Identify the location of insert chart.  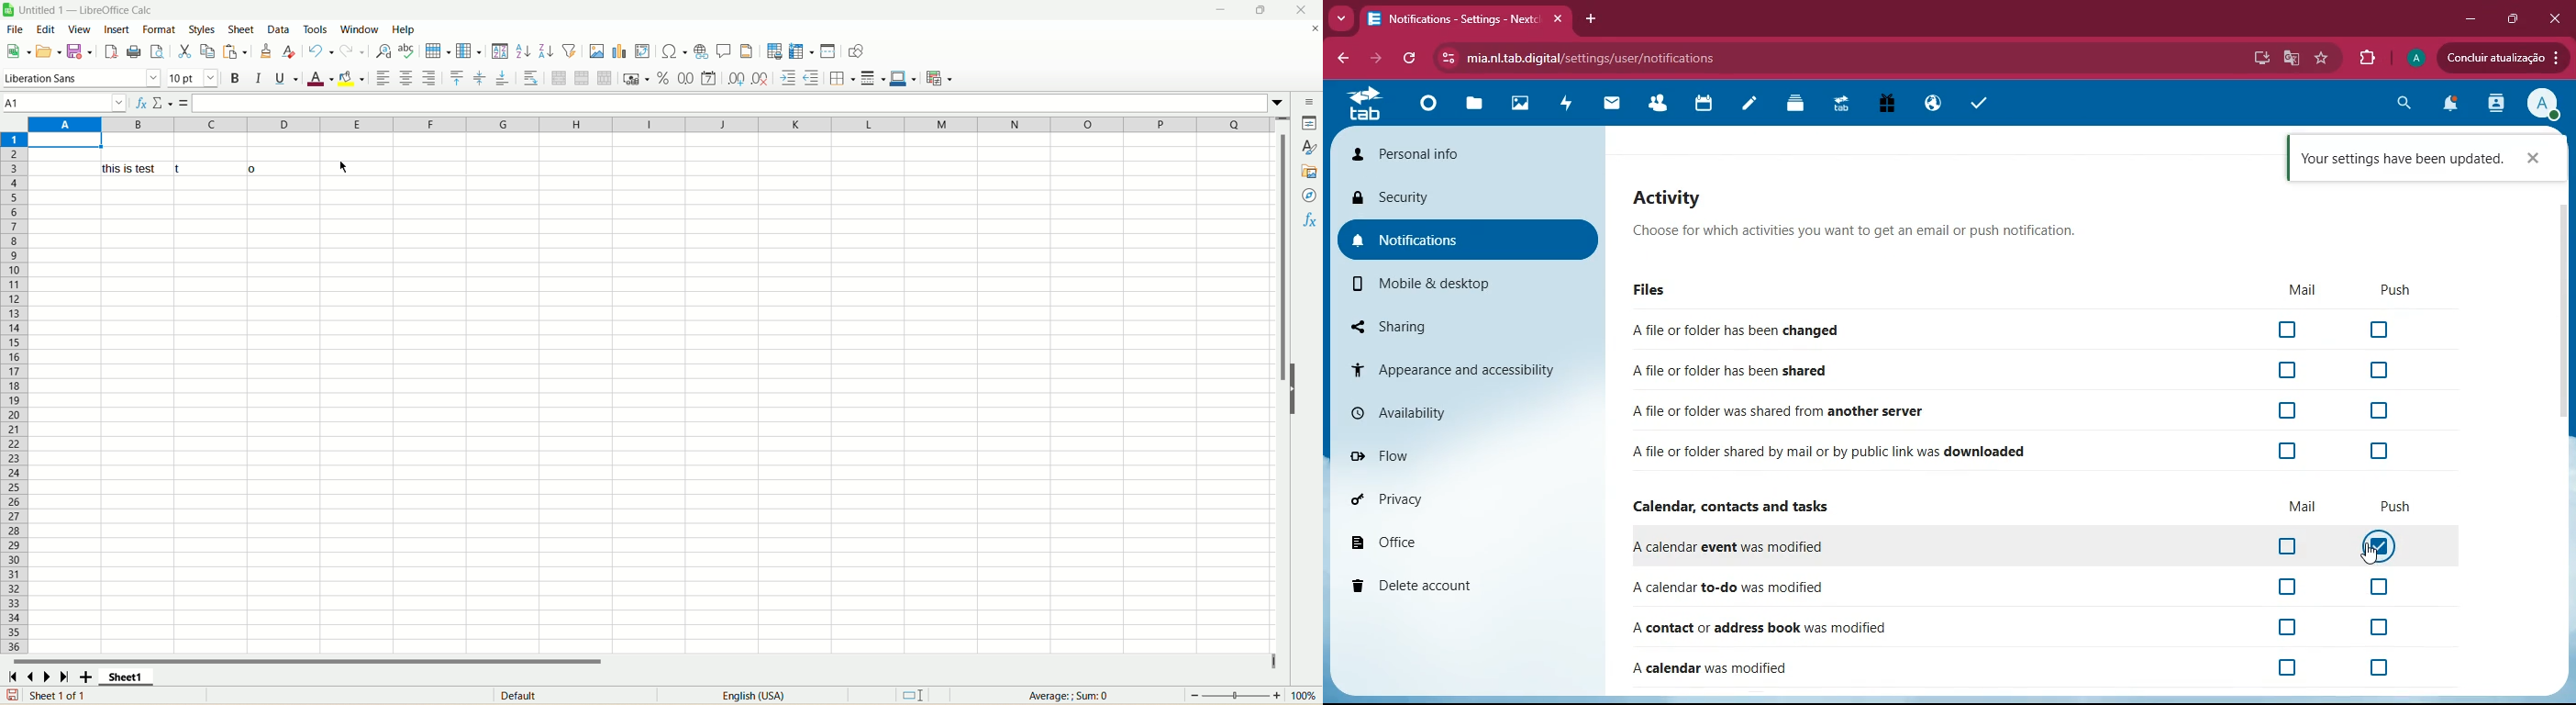
(623, 52).